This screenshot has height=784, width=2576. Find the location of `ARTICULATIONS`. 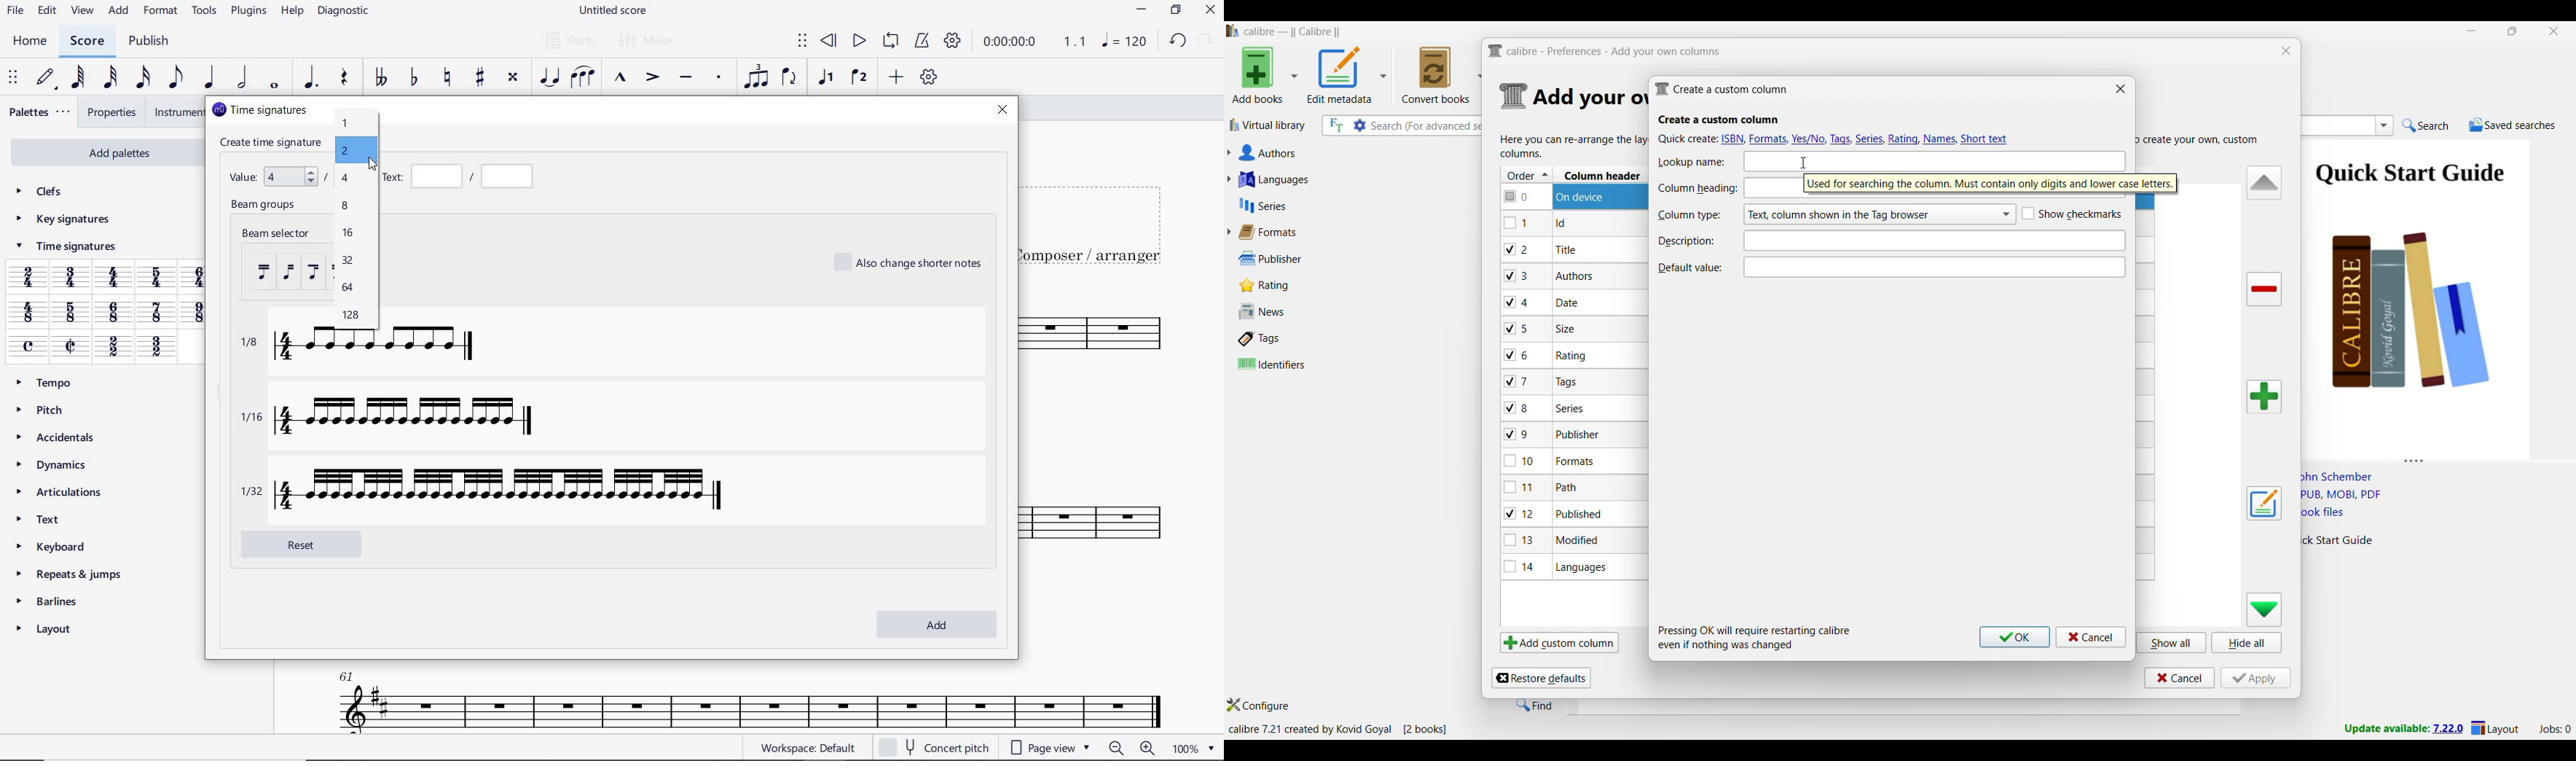

ARTICULATIONS is located at coordinates (61, 492).